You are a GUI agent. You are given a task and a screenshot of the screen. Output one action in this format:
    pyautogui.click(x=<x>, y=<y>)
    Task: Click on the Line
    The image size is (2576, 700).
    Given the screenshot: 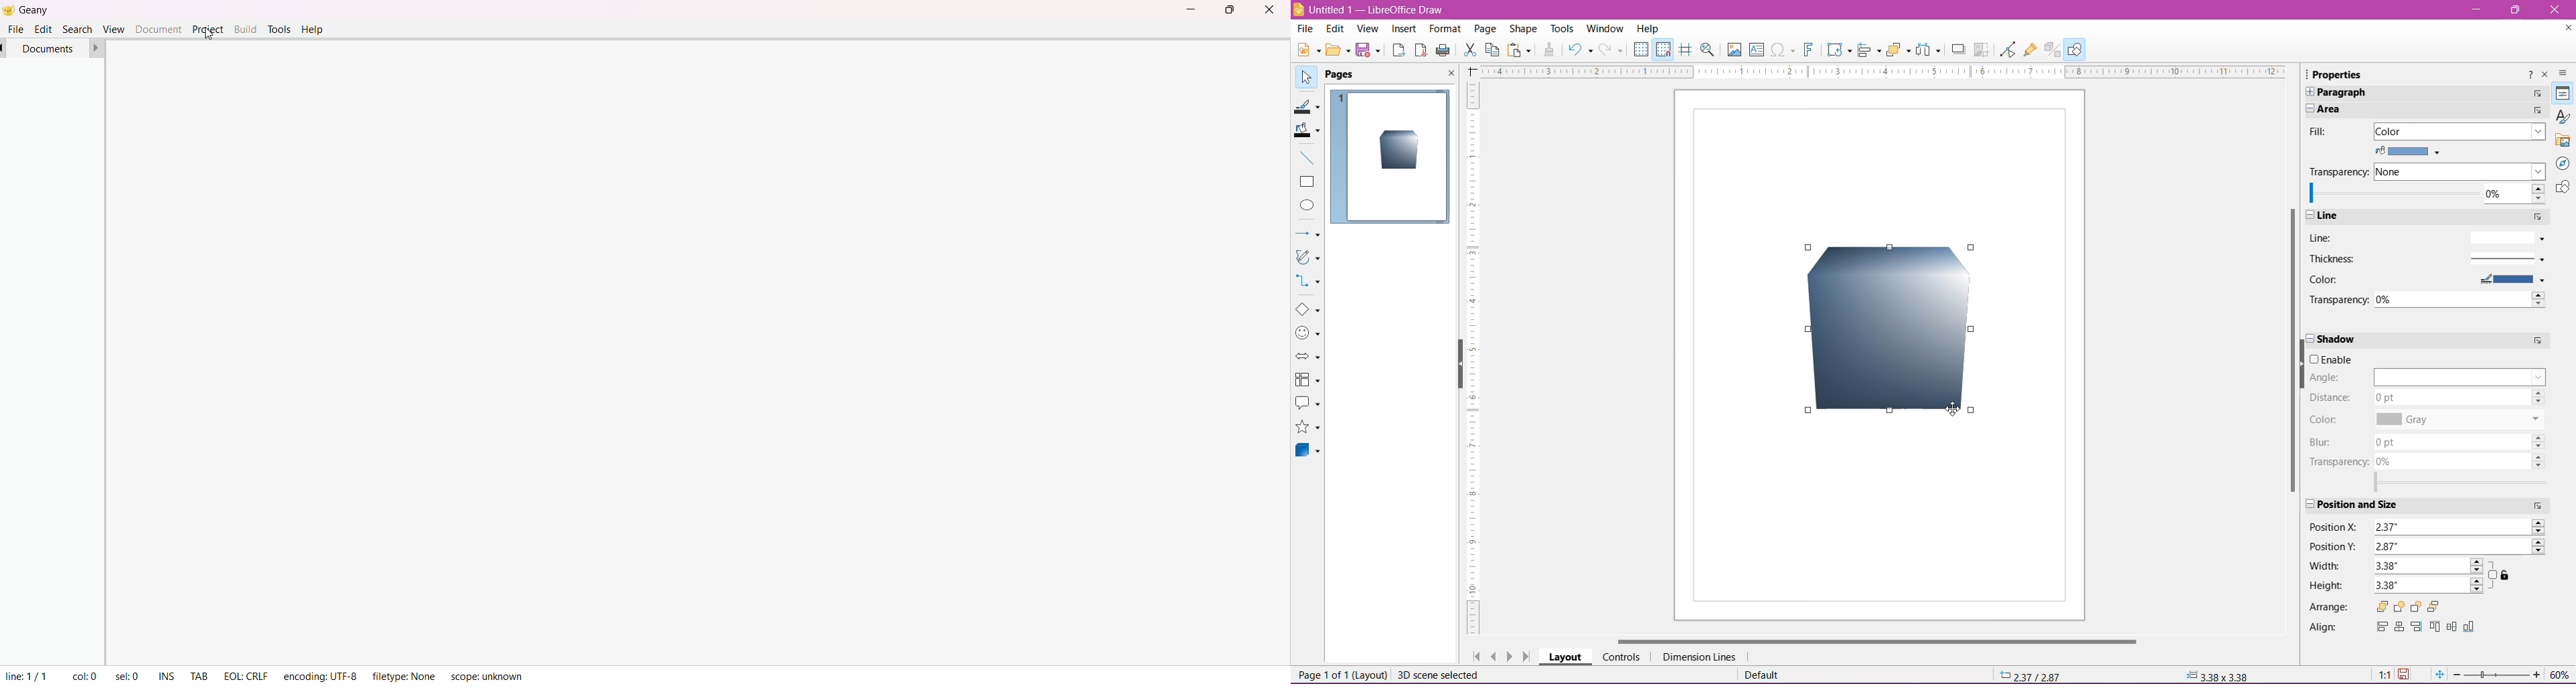 What is the action you would take?
    pyautogui.click(x=2322, y=238)
    